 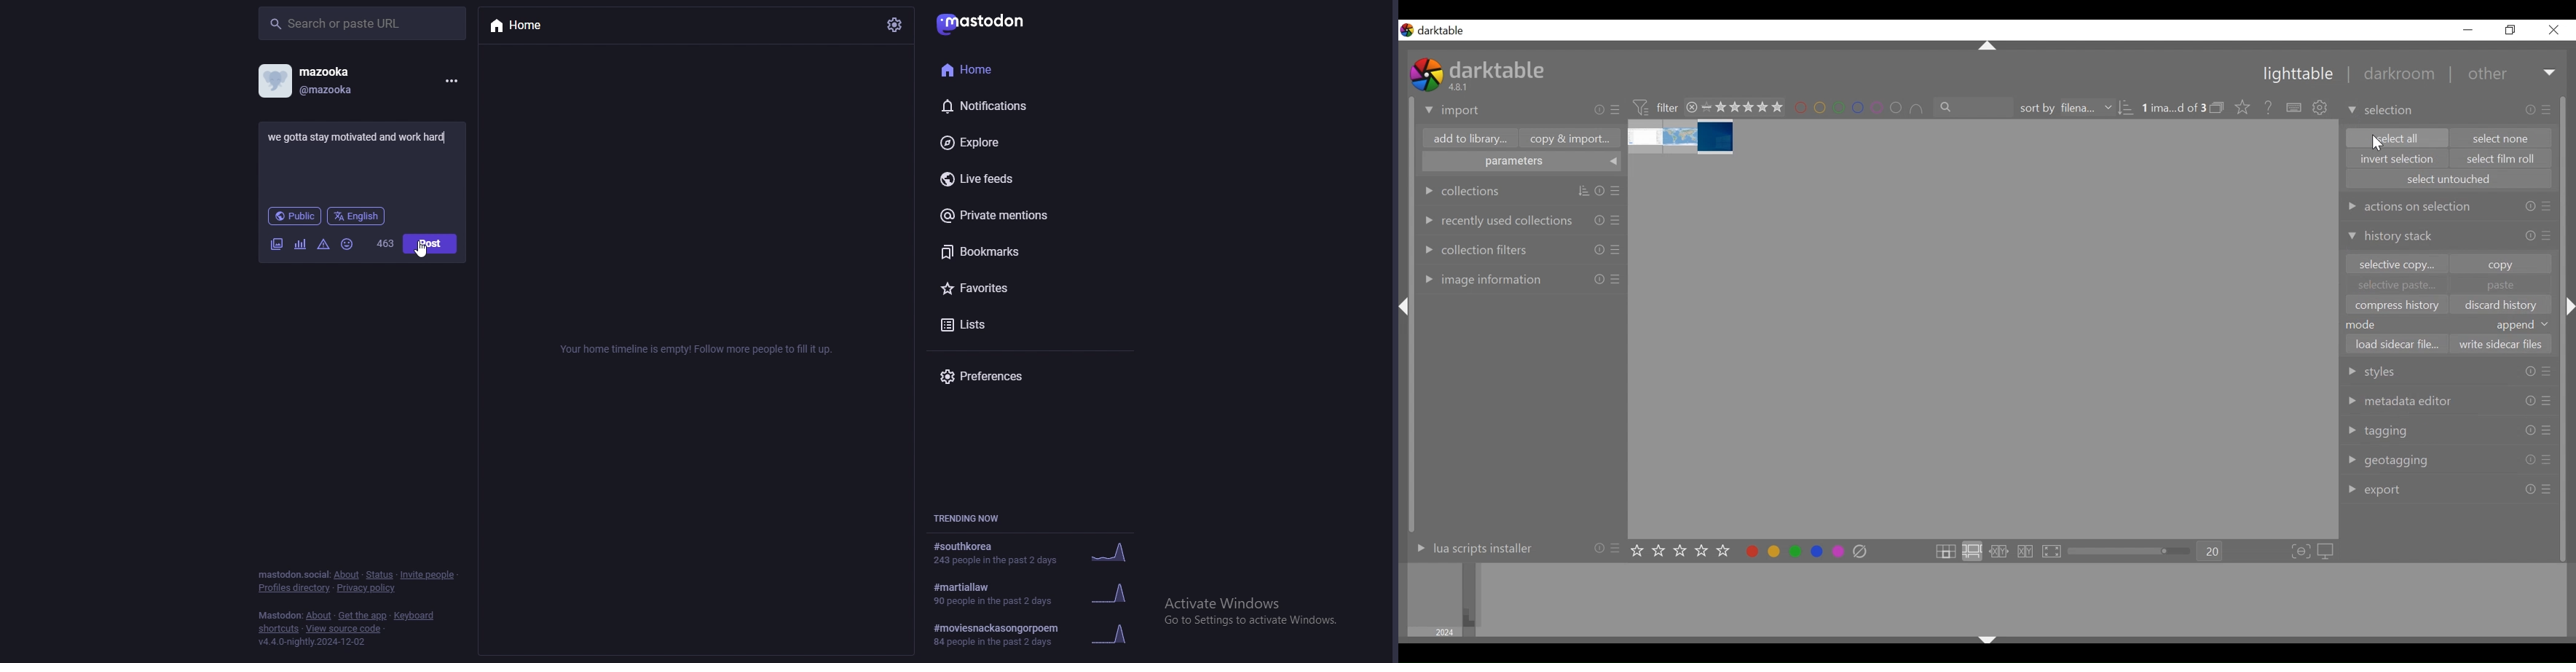 What do you see at coordinates (1474, 248) in the screenshot?
I see `collection filters` at bounding box center [1474, 248].